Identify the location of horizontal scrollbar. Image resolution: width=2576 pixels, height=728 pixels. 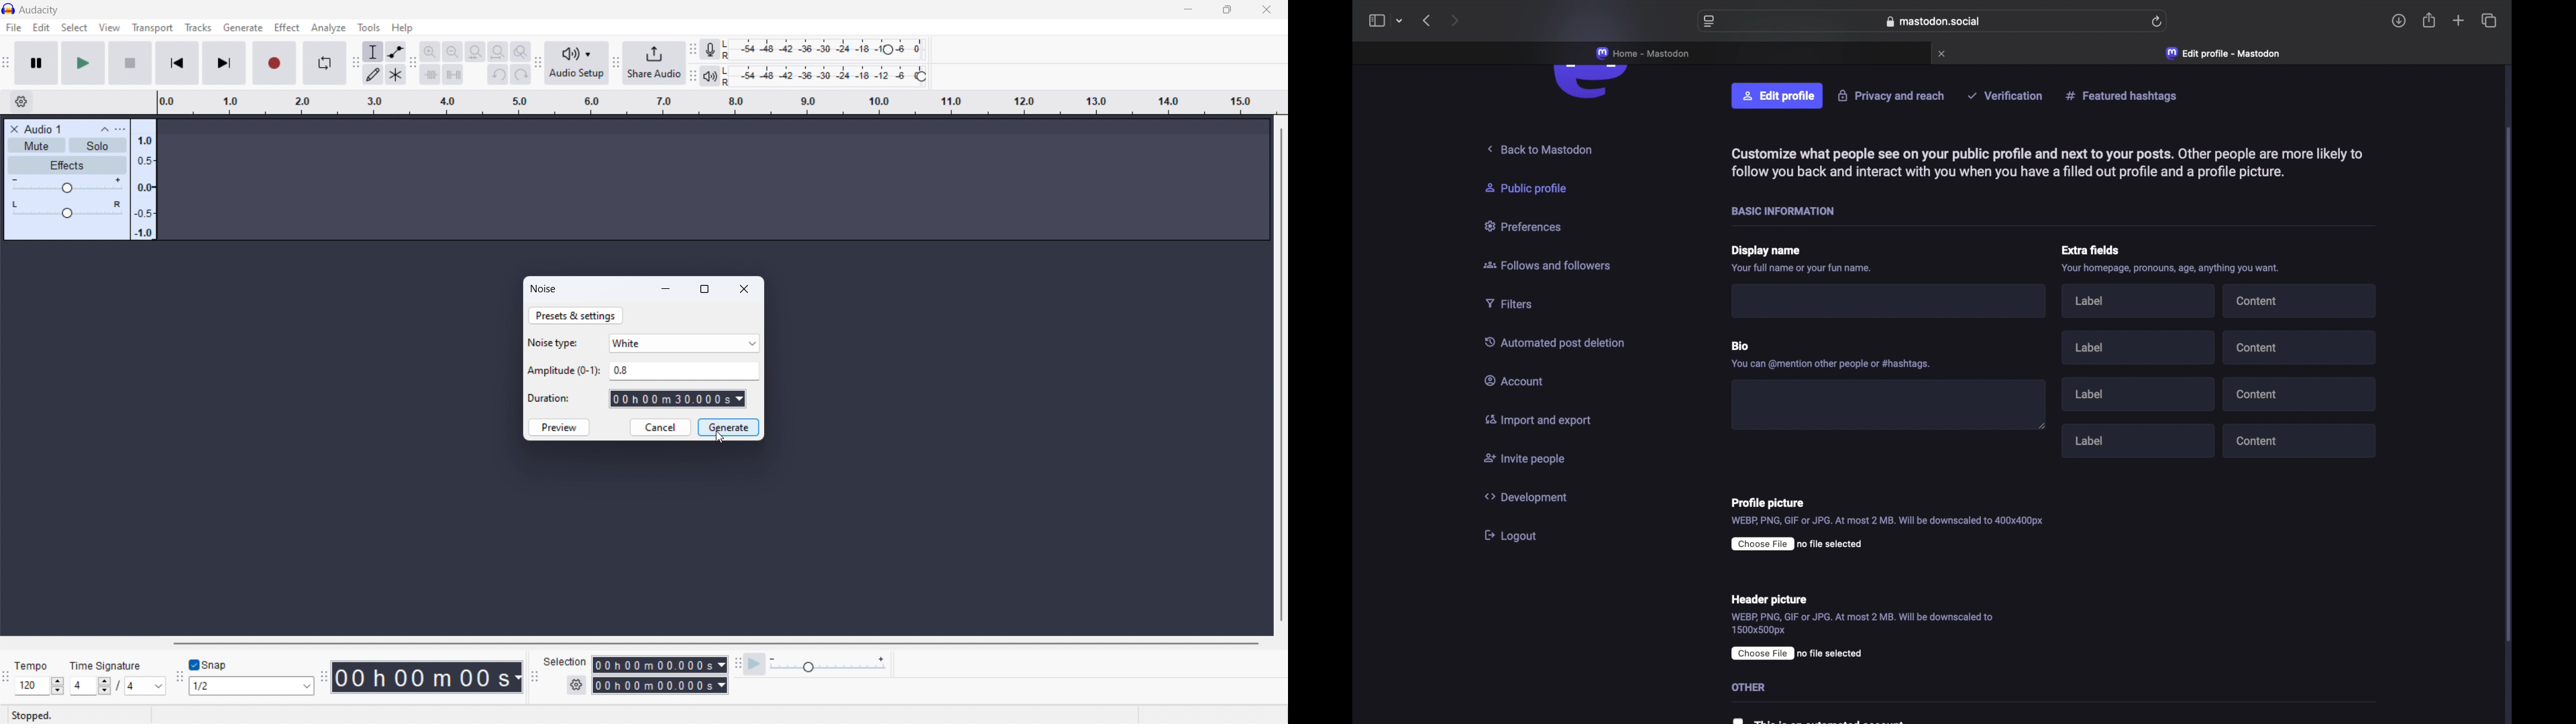
(712, 643).